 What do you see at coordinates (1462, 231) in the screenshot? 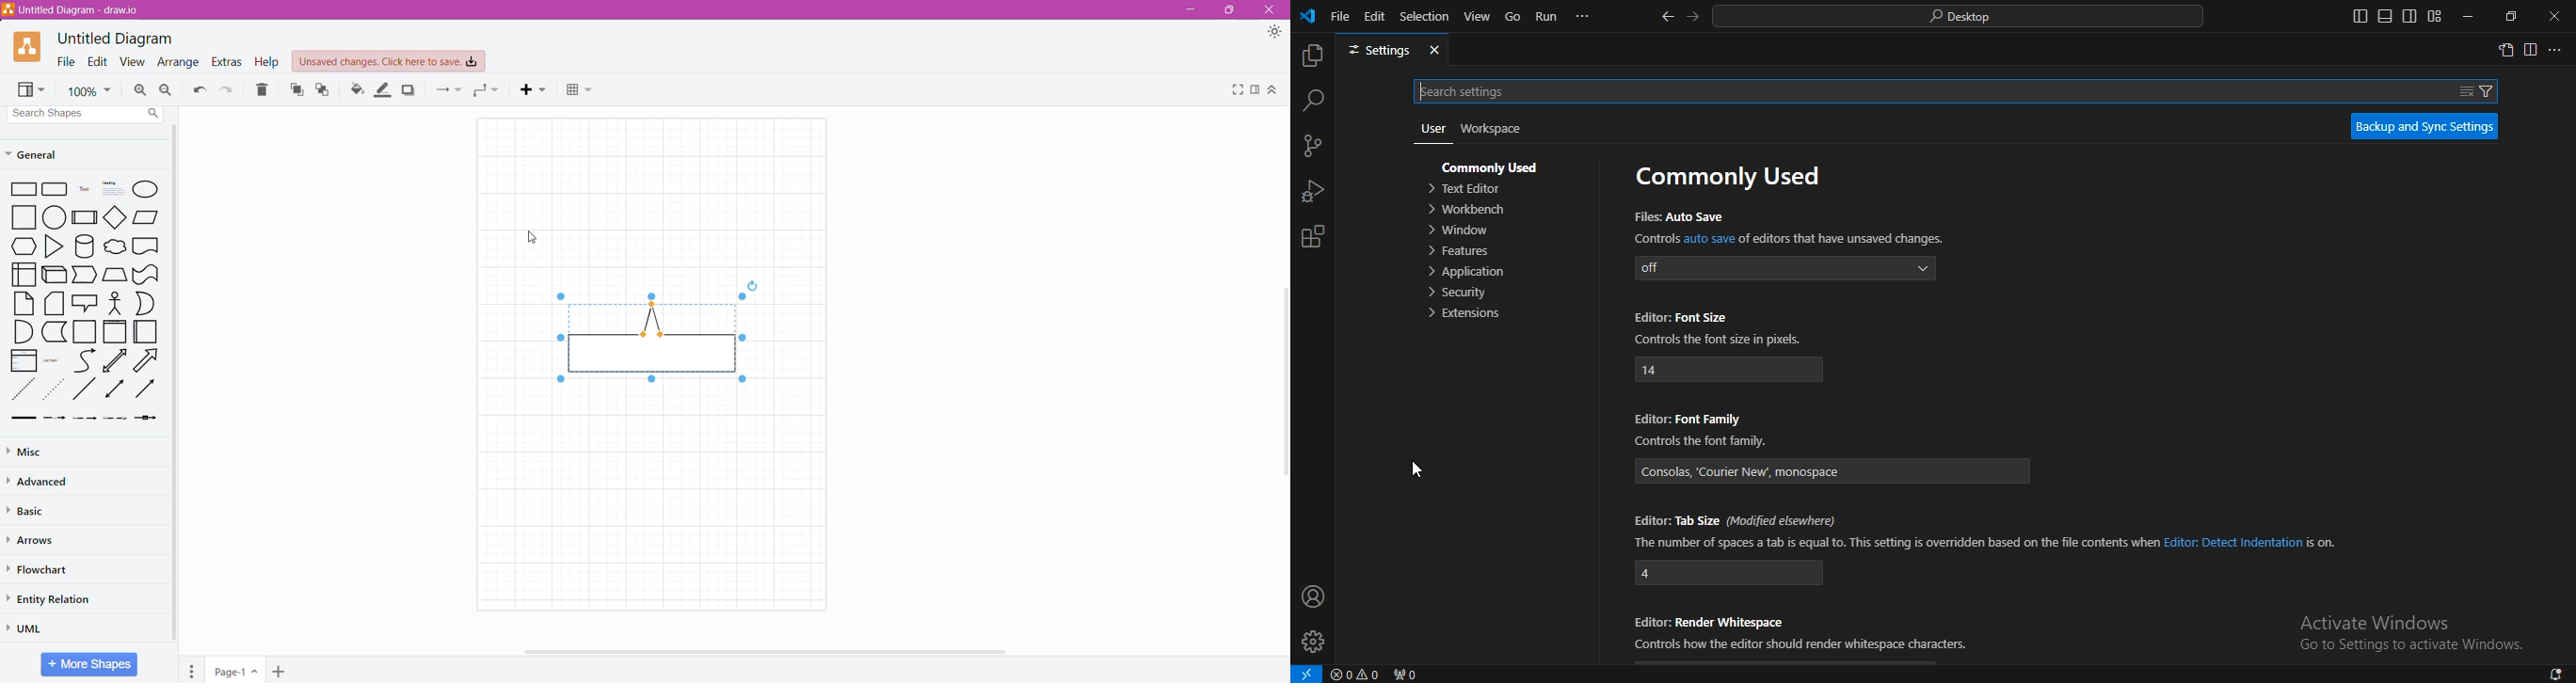
I see `window` at bounding box center [1462, 231].